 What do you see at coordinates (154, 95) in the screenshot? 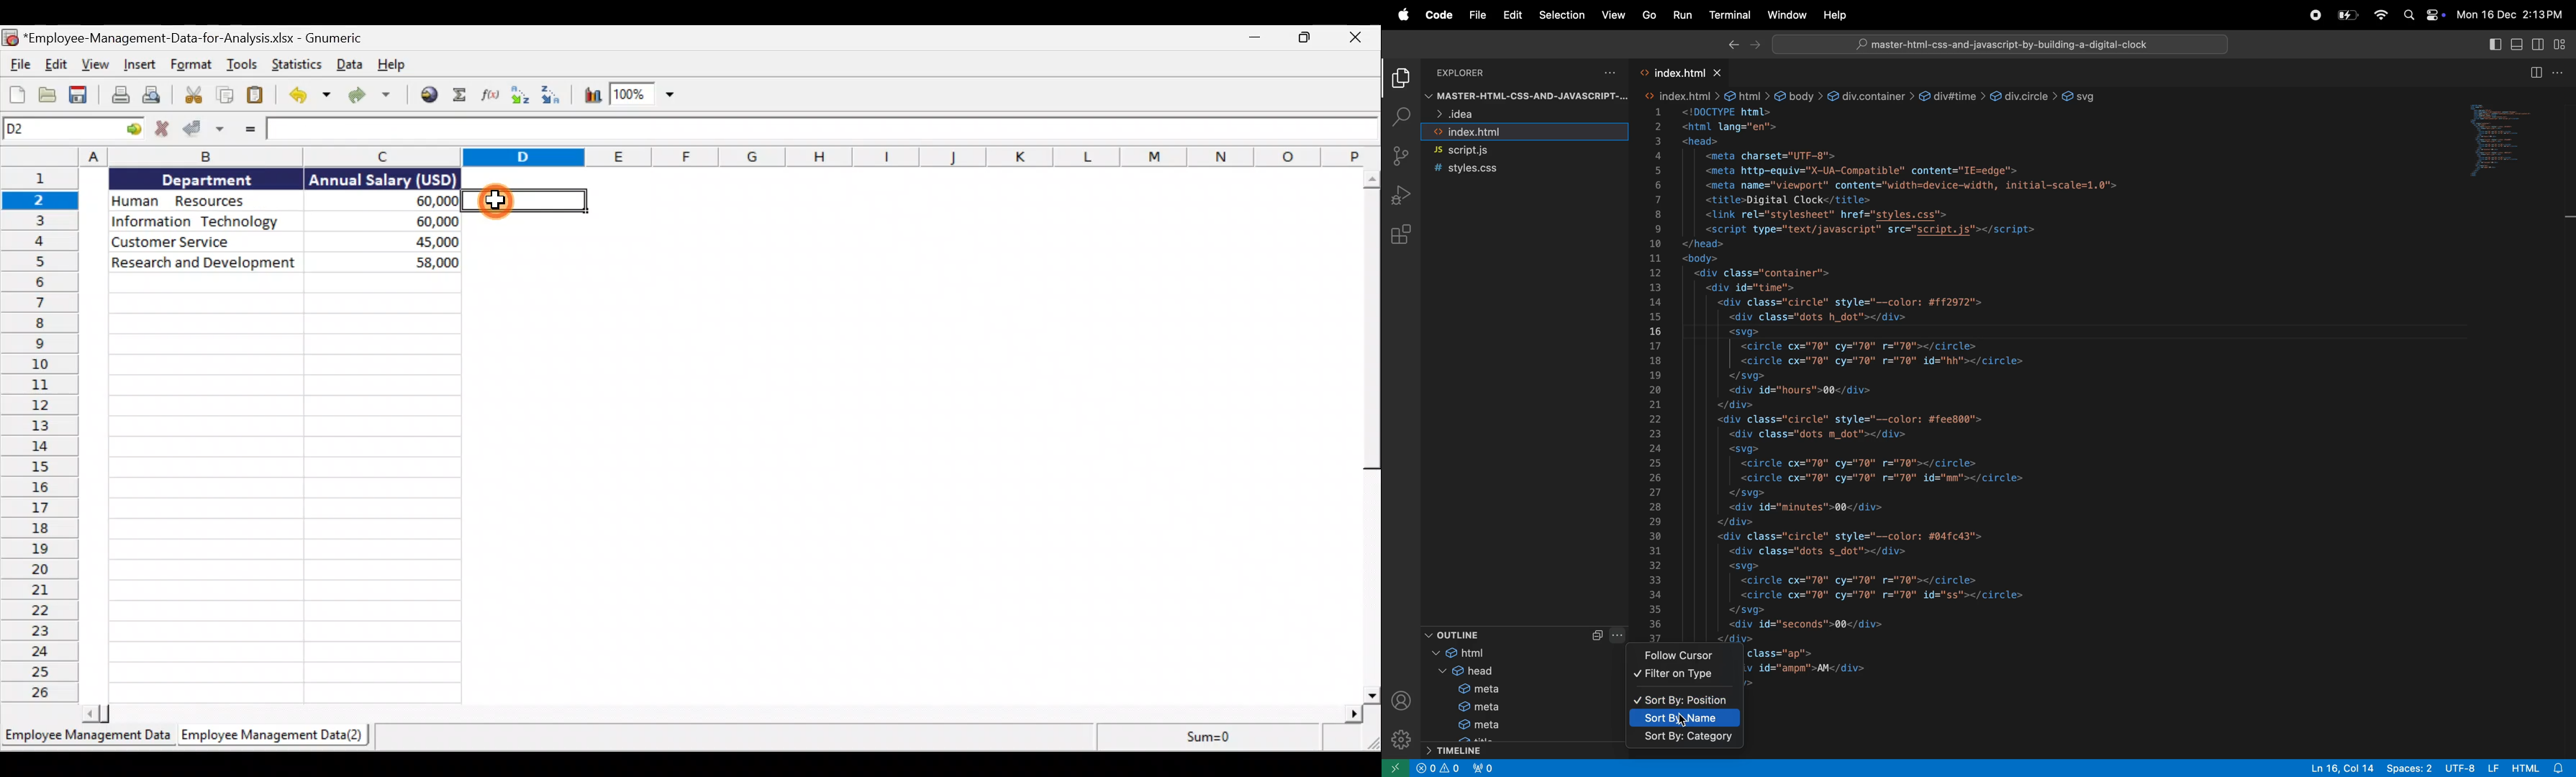
I see `Print preview` at bounding box center [154, 95].